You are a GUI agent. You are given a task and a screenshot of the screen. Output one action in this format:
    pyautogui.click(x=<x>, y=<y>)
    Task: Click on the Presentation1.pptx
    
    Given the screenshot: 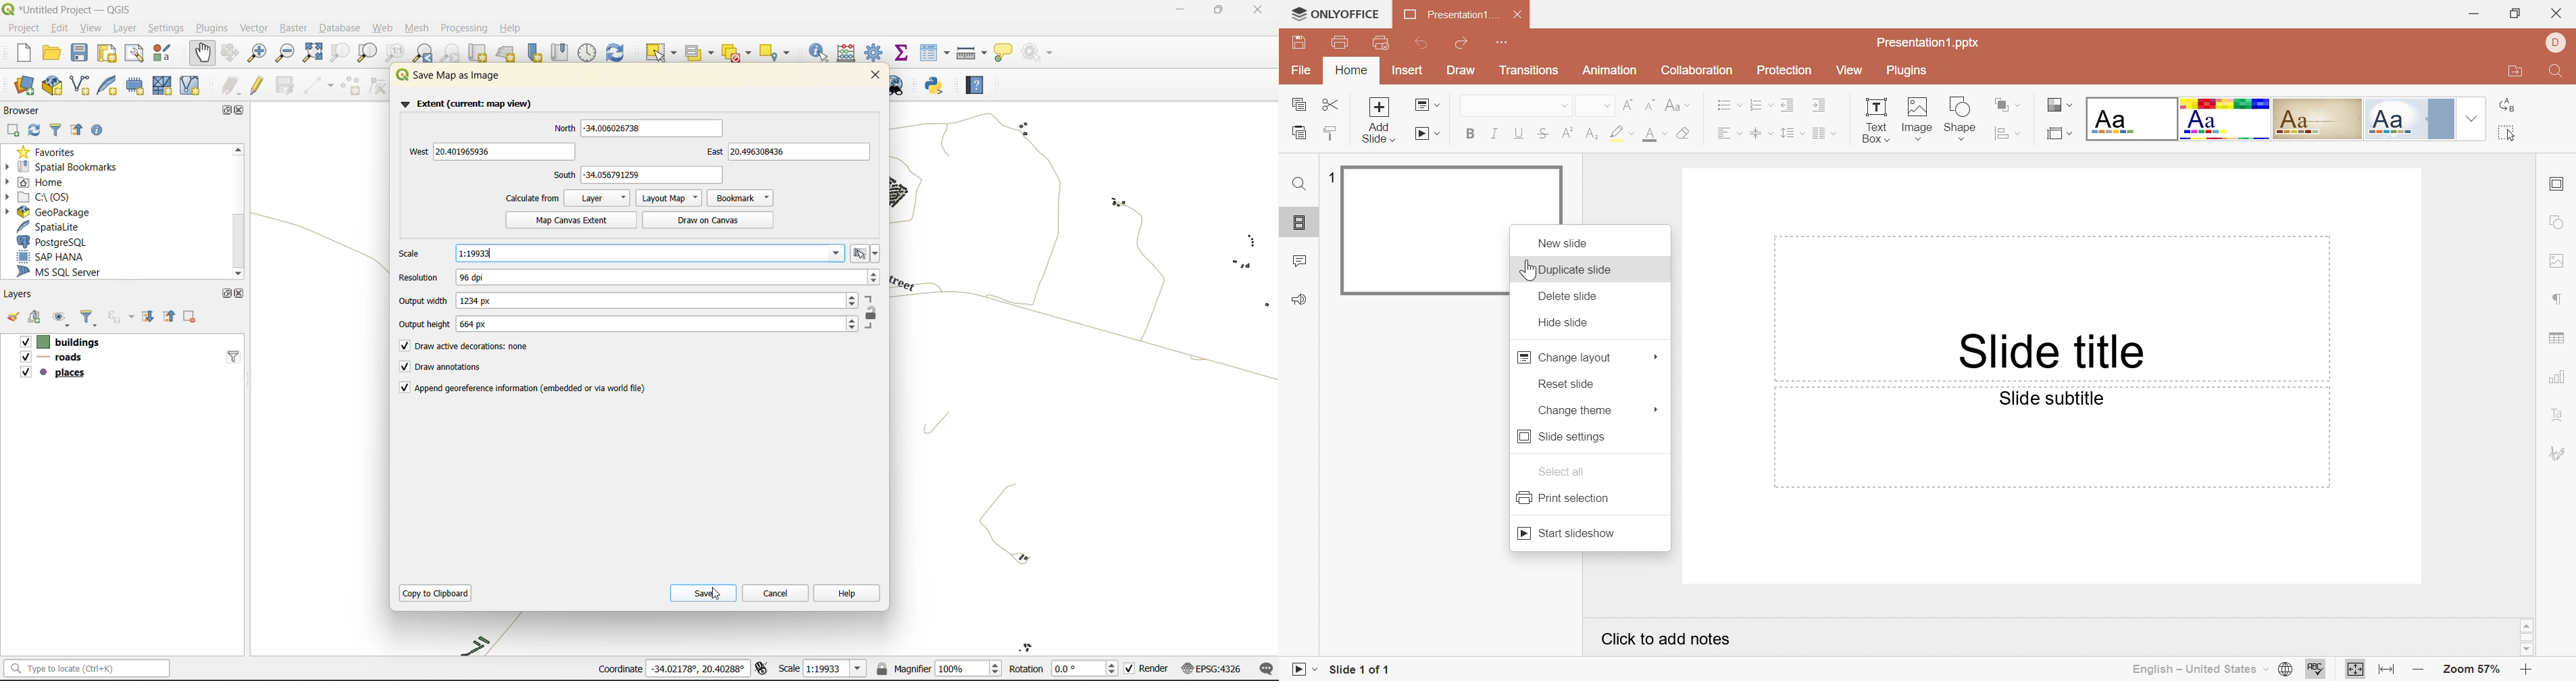 What is the action you would take?
    pyautogui.click(x=1929, y=43)
    